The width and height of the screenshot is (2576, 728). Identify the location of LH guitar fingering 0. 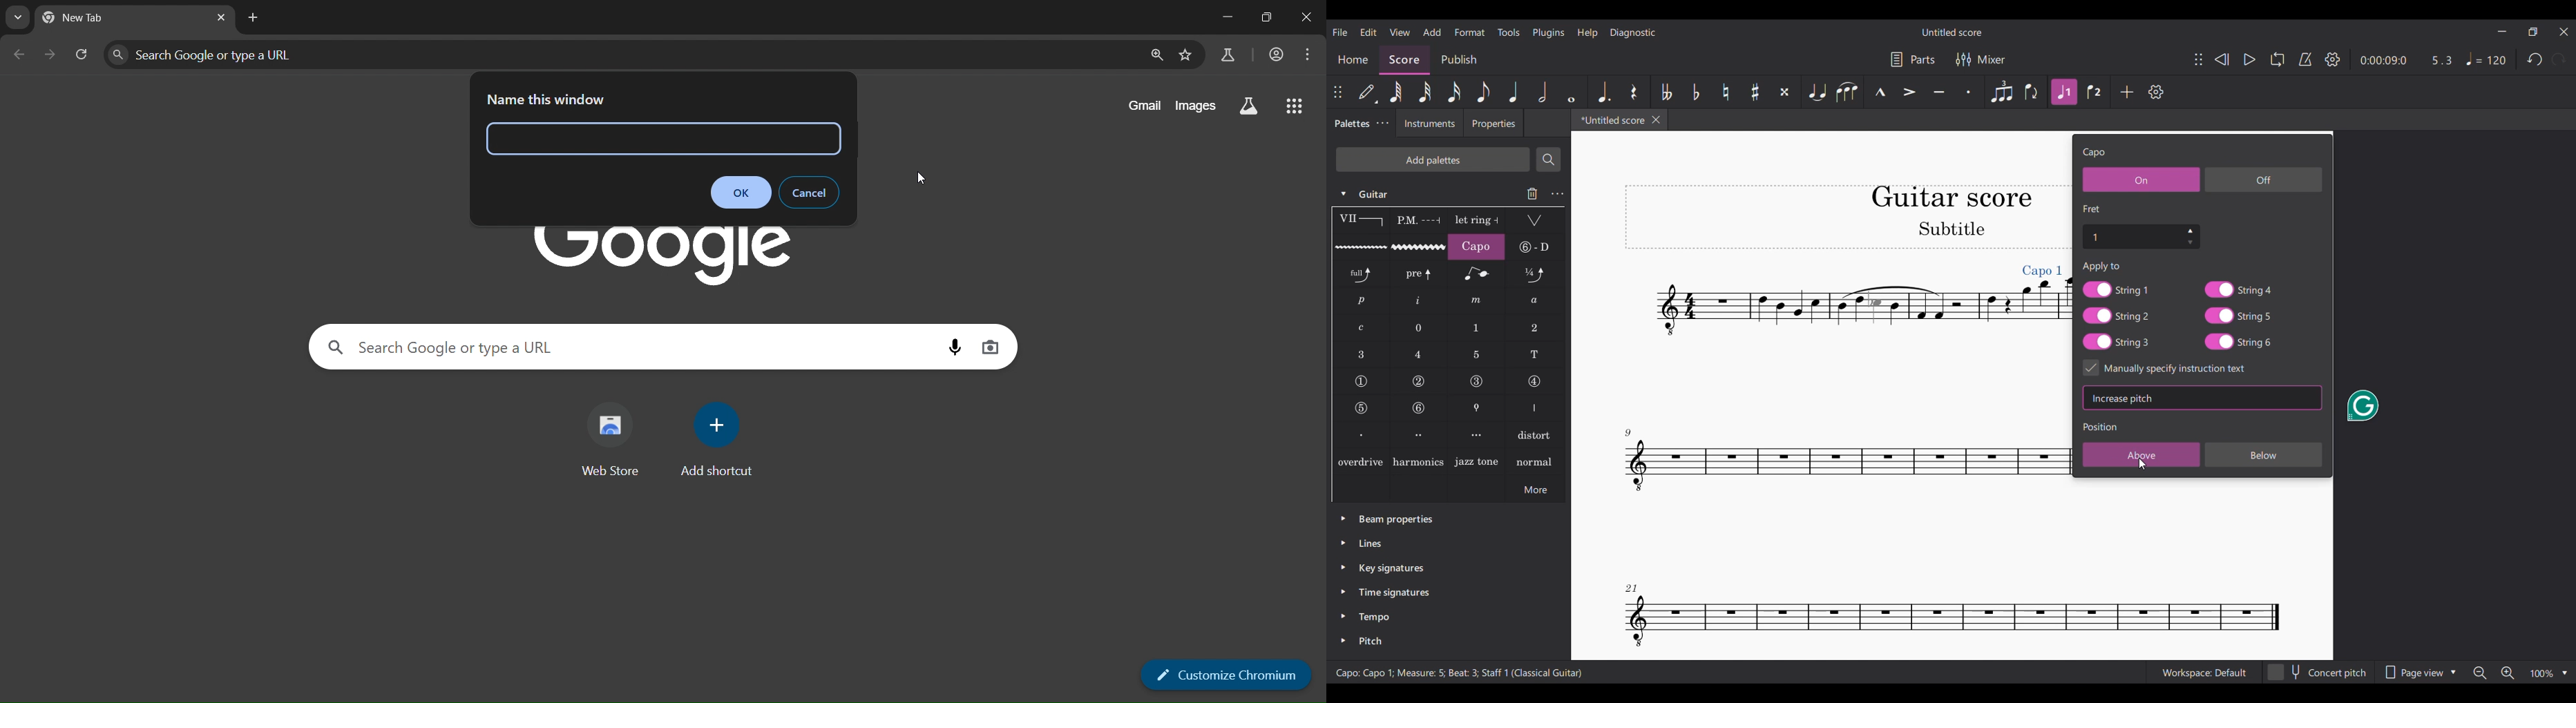
(1419, 327).